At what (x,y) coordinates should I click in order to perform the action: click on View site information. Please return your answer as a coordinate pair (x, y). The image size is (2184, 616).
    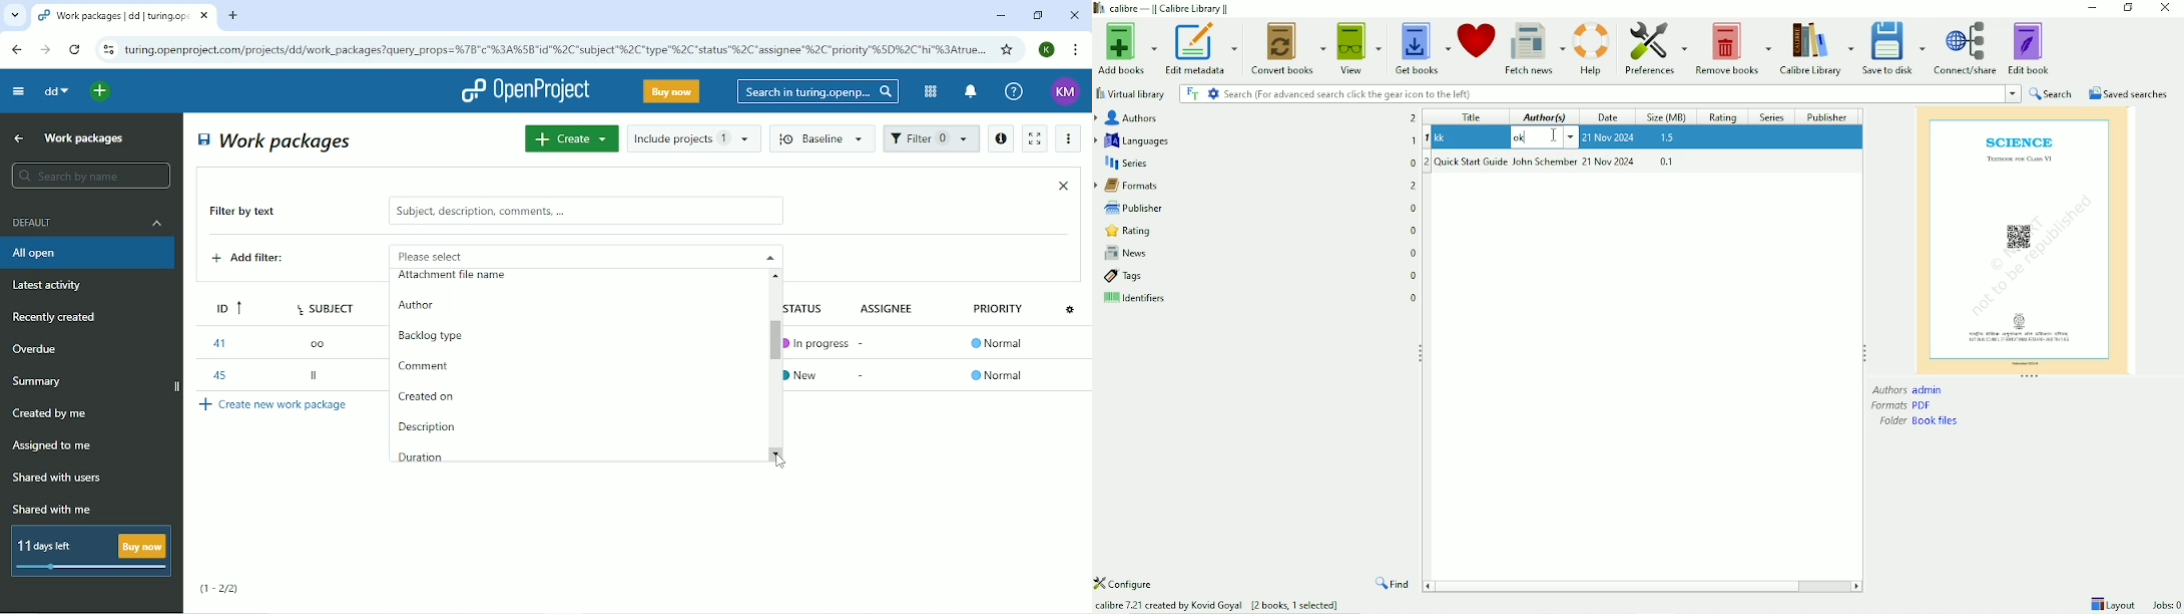
    Looking at the image, I should click on (108, 50).